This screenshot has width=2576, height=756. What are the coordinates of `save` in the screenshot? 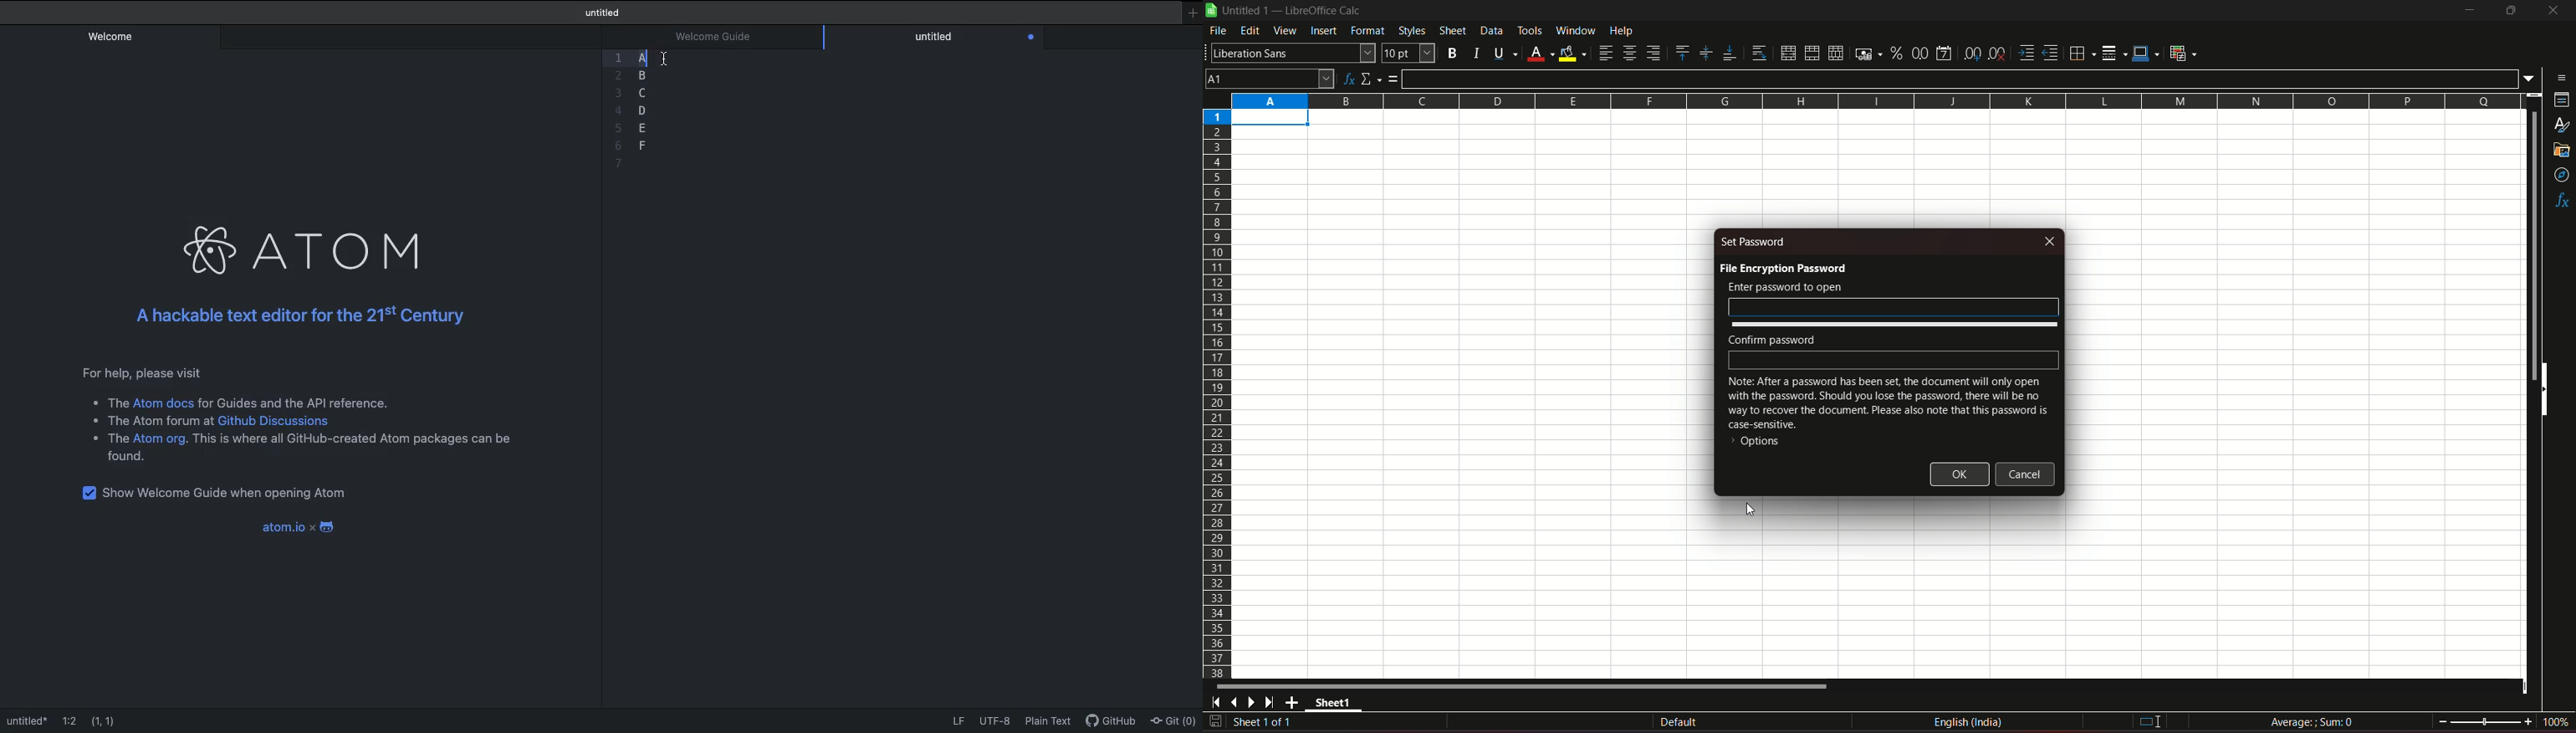 It's located at (1216, 722).